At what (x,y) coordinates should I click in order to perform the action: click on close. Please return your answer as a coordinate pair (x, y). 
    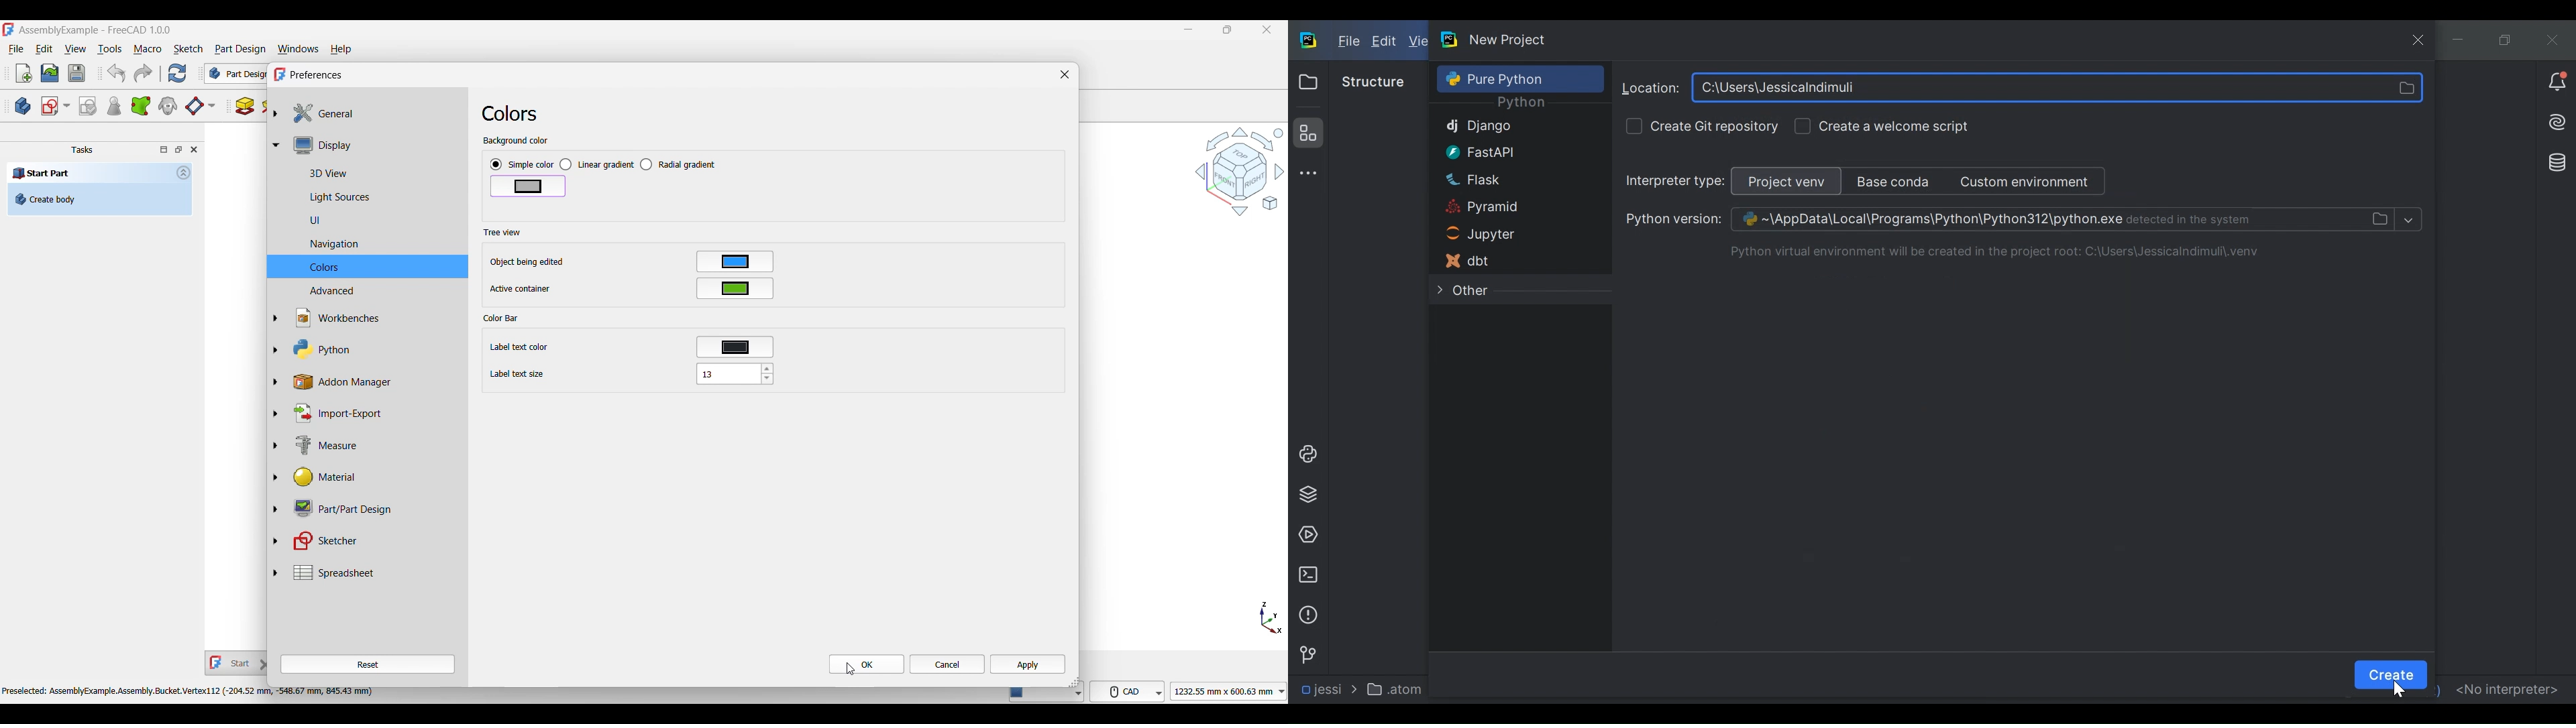
    Looking at the image, I should click on (2416, 40).